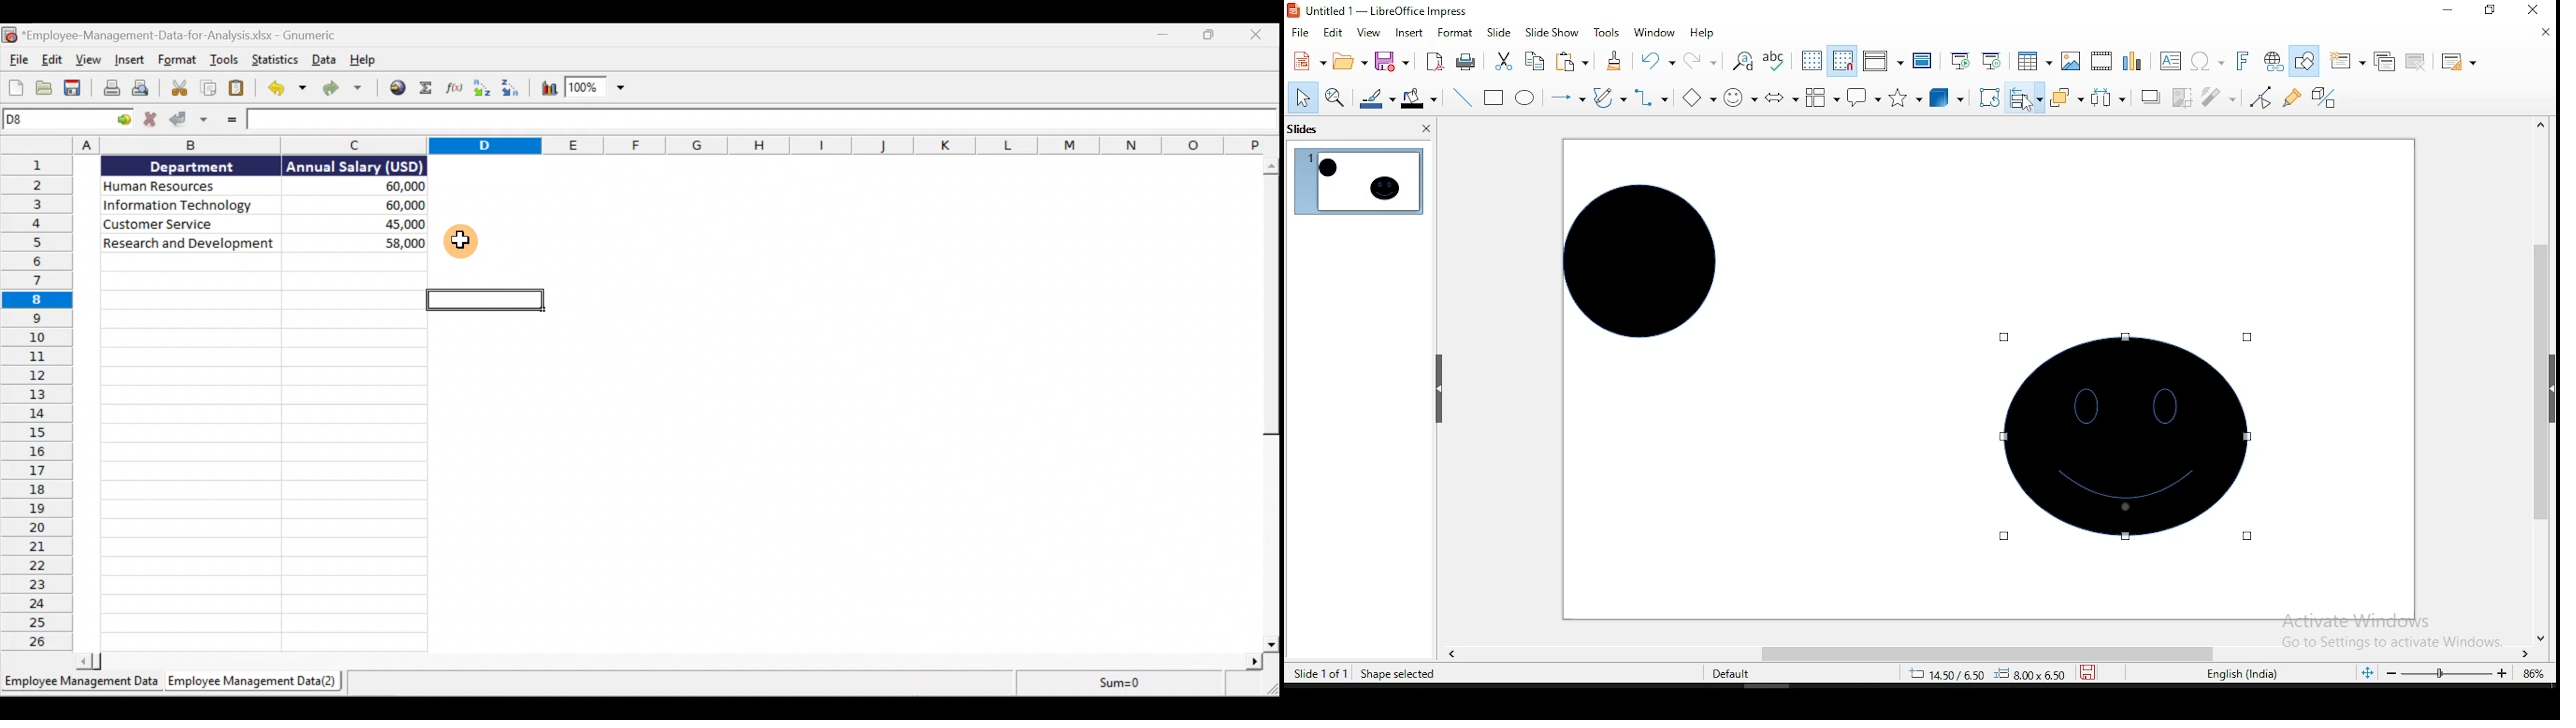  I want to click on Insert chart, so click(550, 90).